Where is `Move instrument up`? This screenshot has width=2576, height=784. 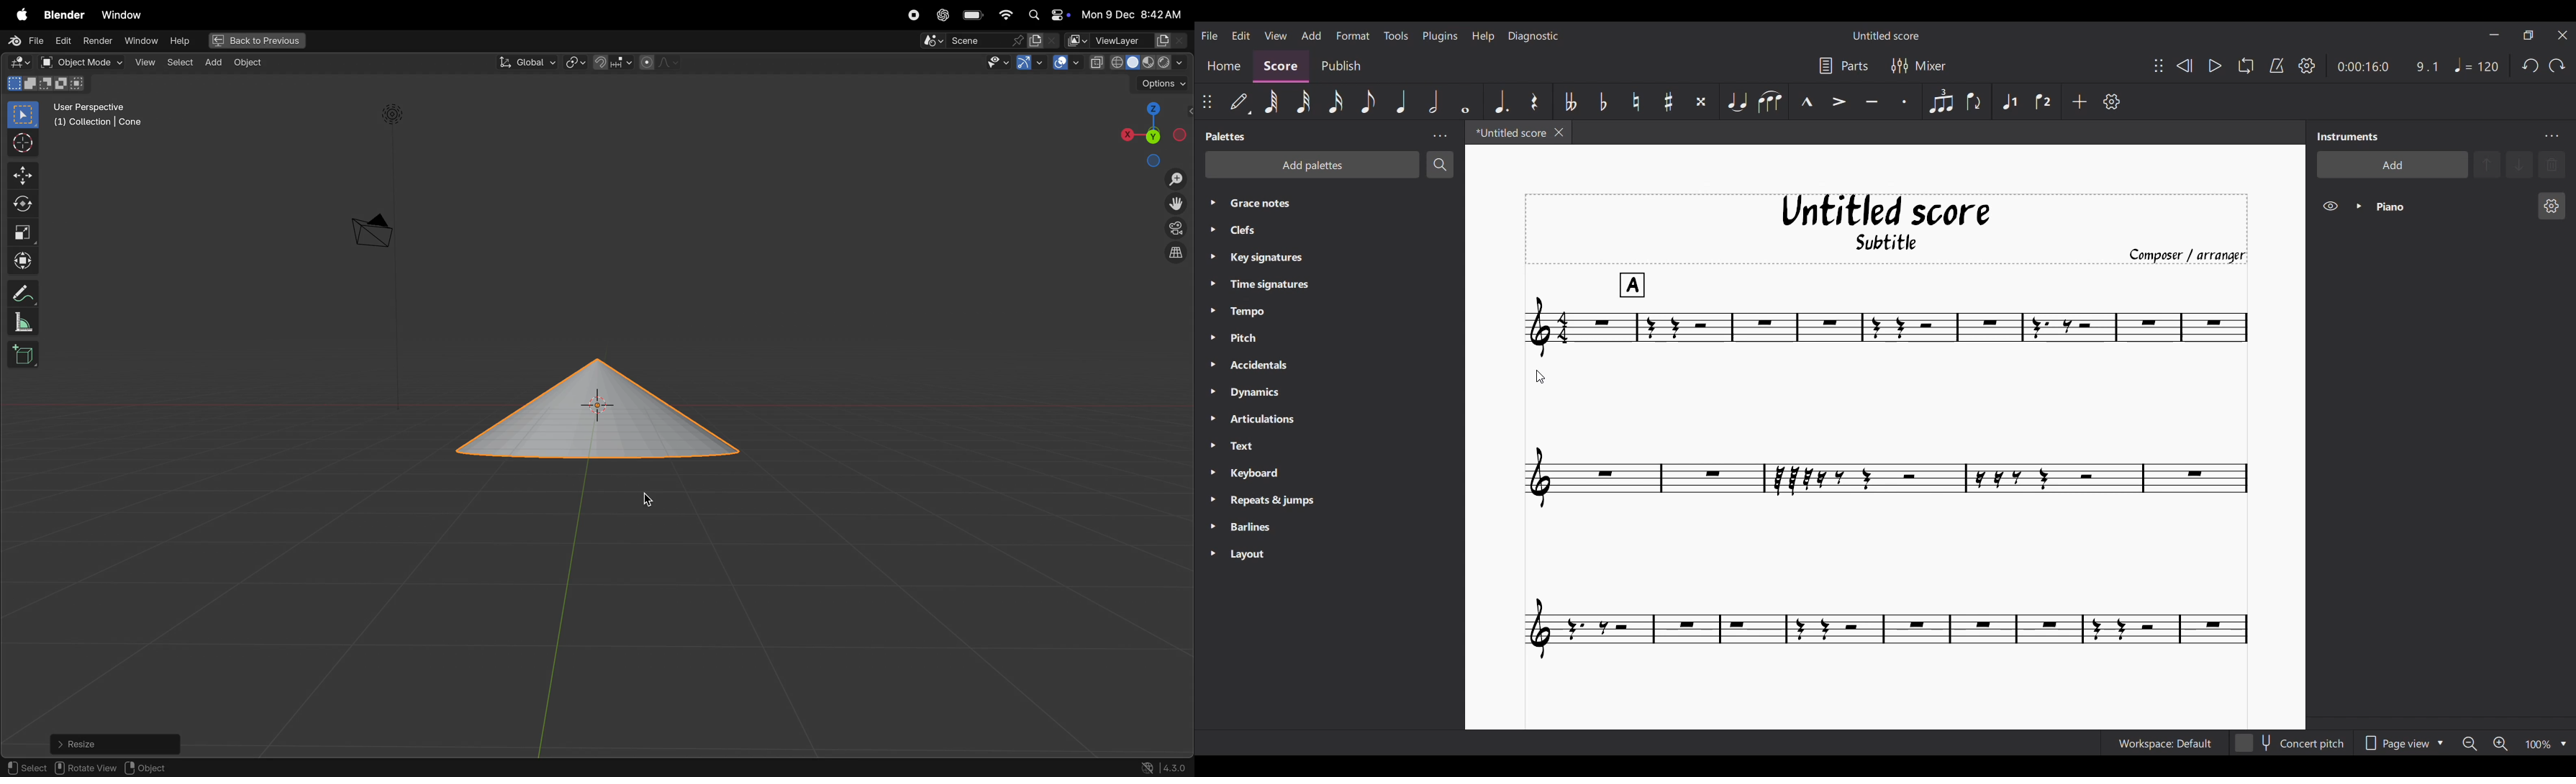
Move instrument up is located at coordinates (2487, 164).